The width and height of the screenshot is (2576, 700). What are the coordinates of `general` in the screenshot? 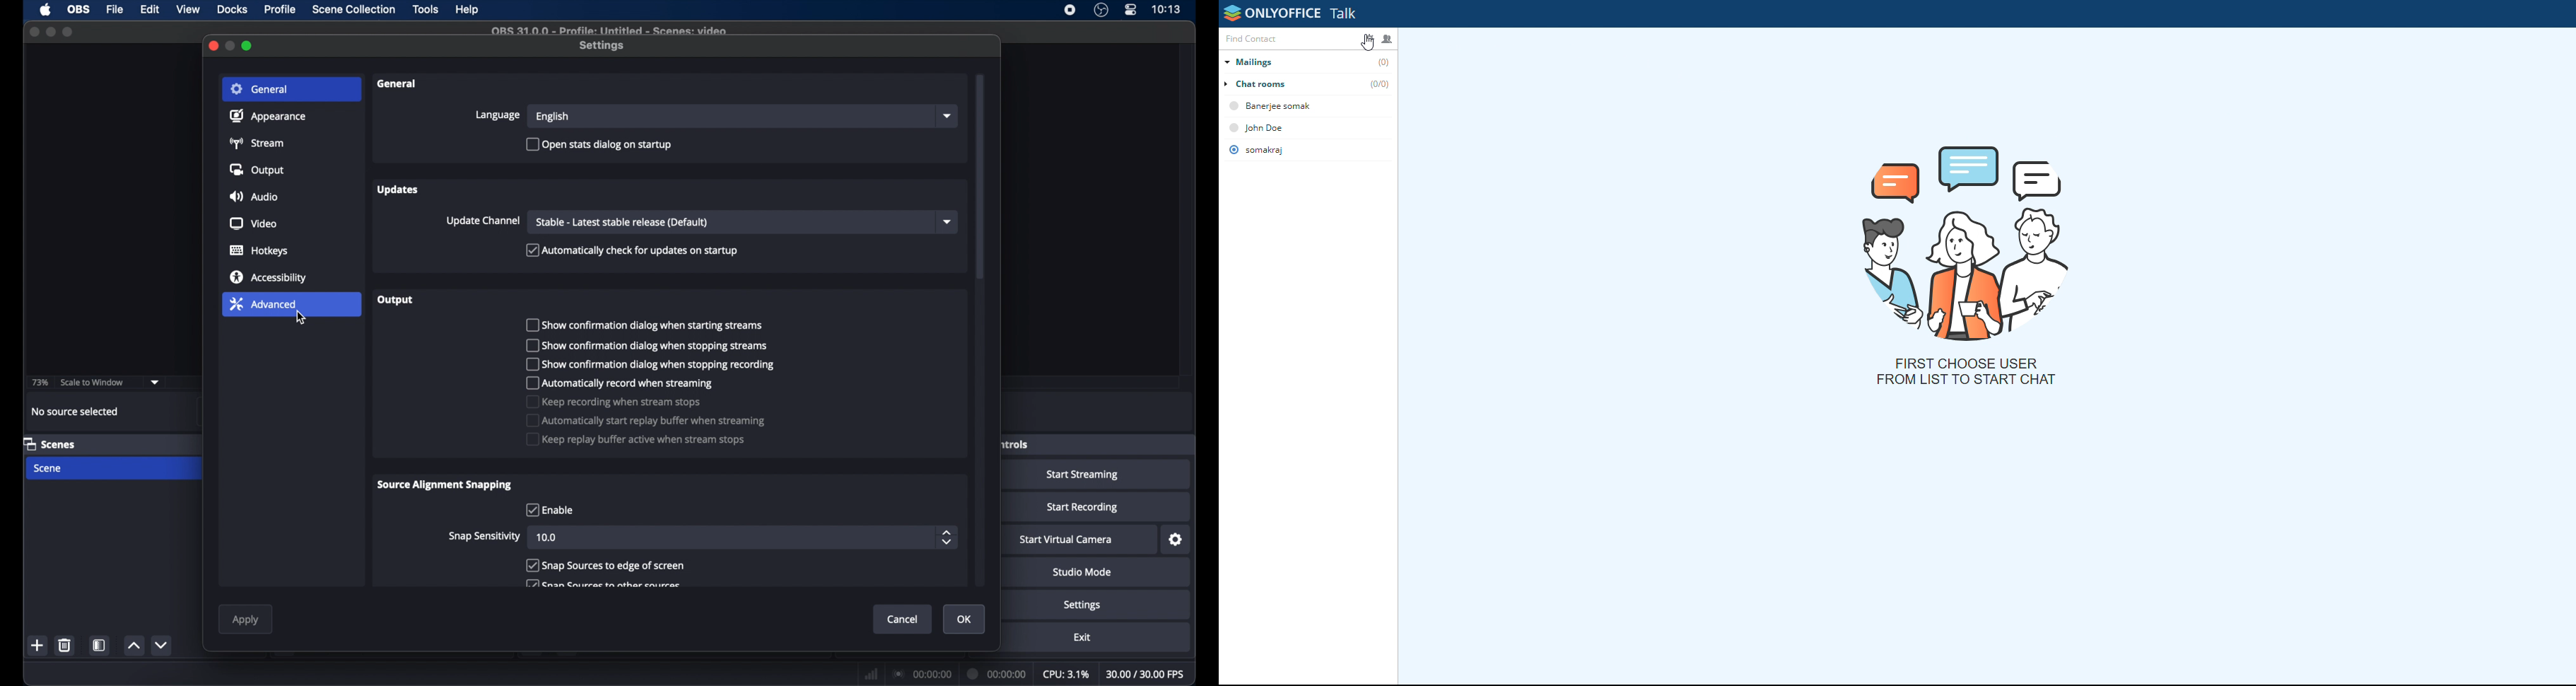 It's located at (397, 84).